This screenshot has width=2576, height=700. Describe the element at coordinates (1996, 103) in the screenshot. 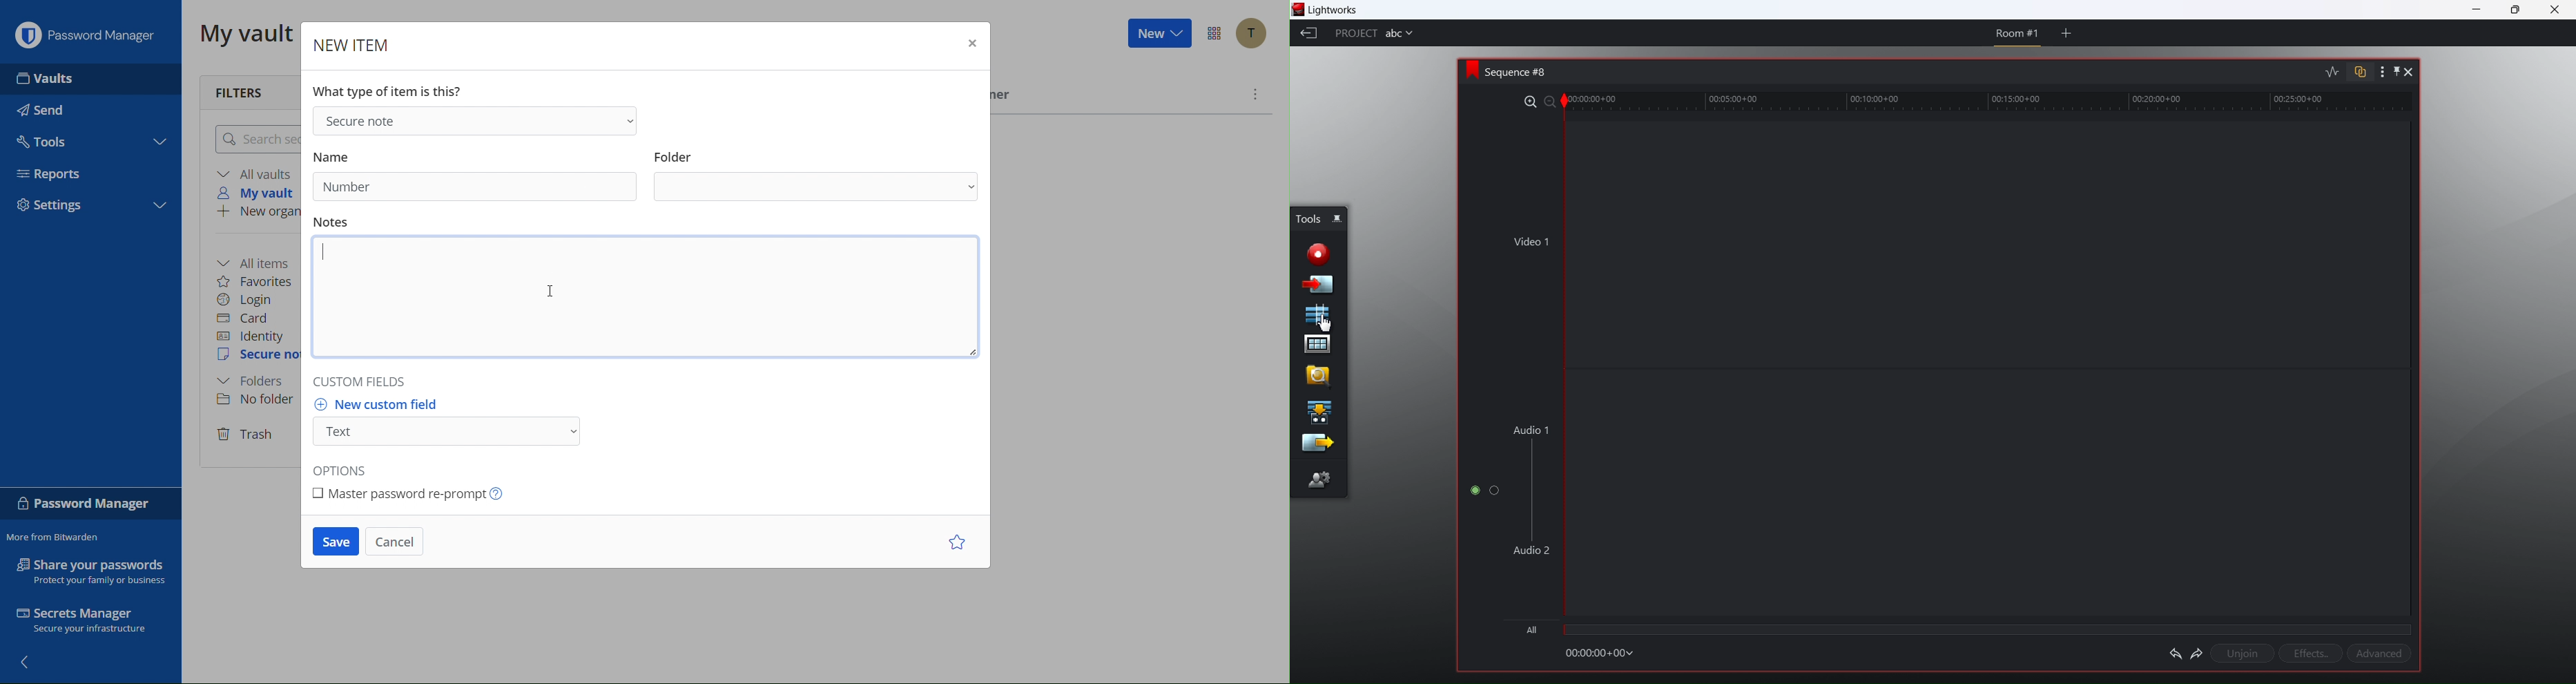

I see `time` at that location.